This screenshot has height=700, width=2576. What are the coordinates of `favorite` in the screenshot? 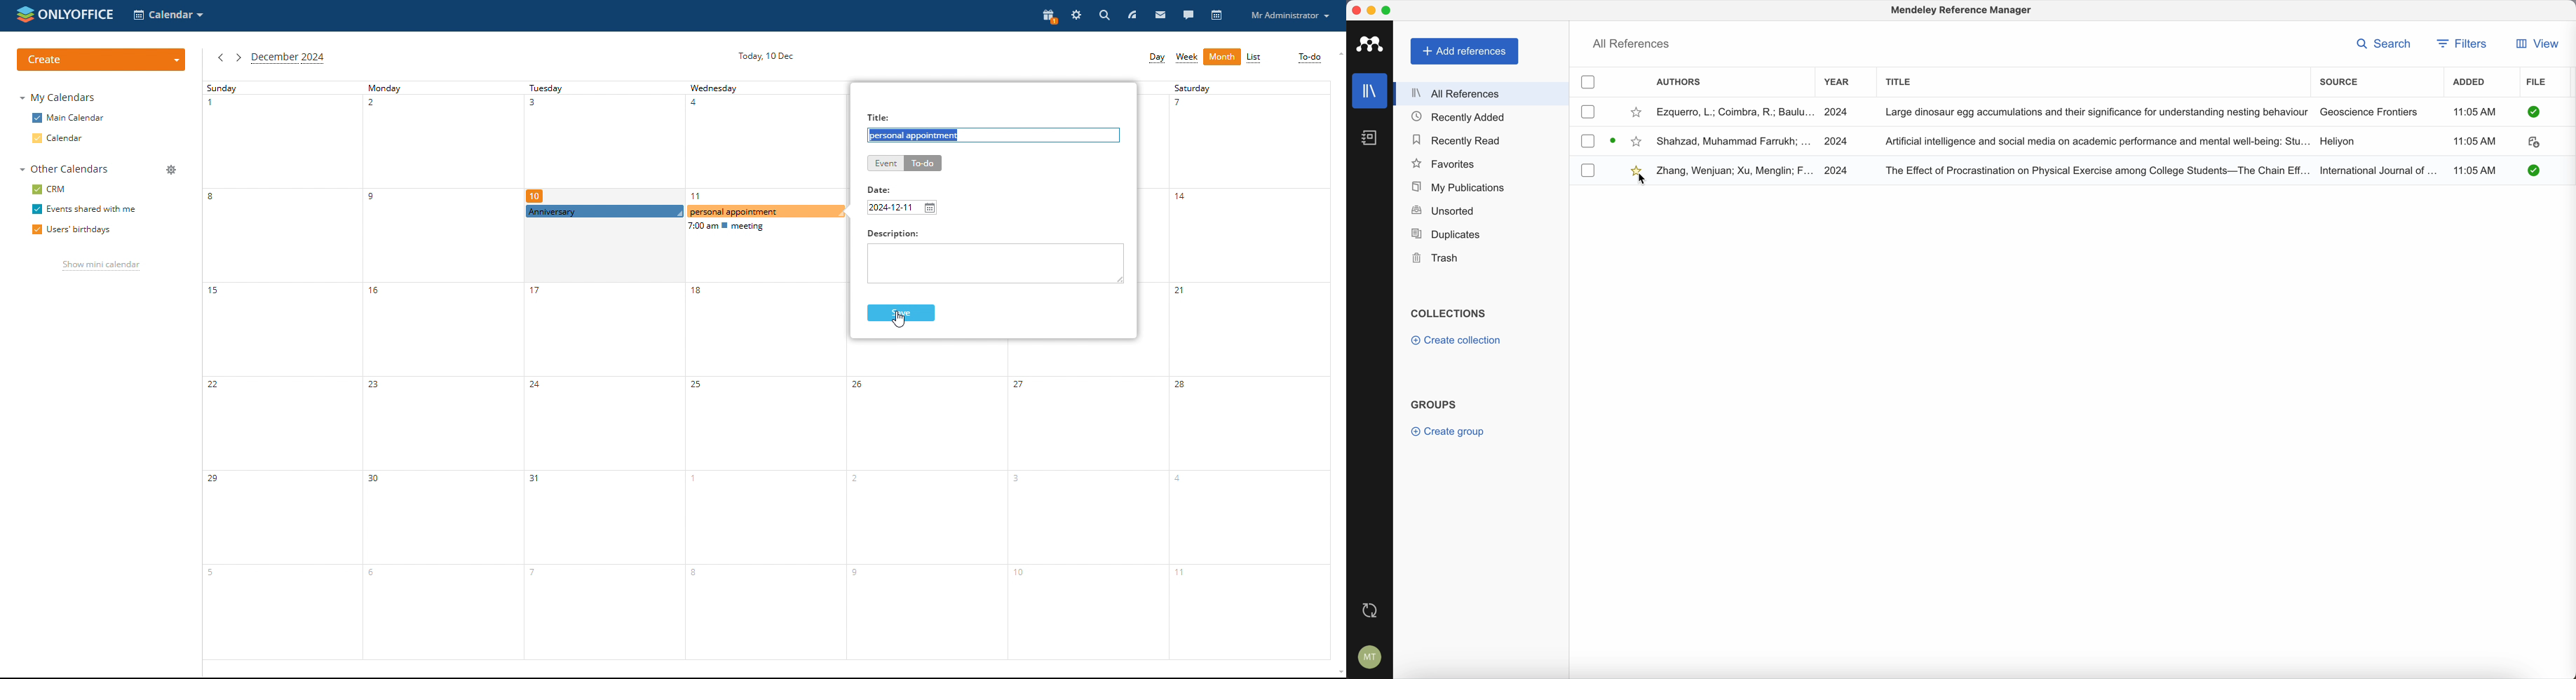 It's located at (1638, 112).